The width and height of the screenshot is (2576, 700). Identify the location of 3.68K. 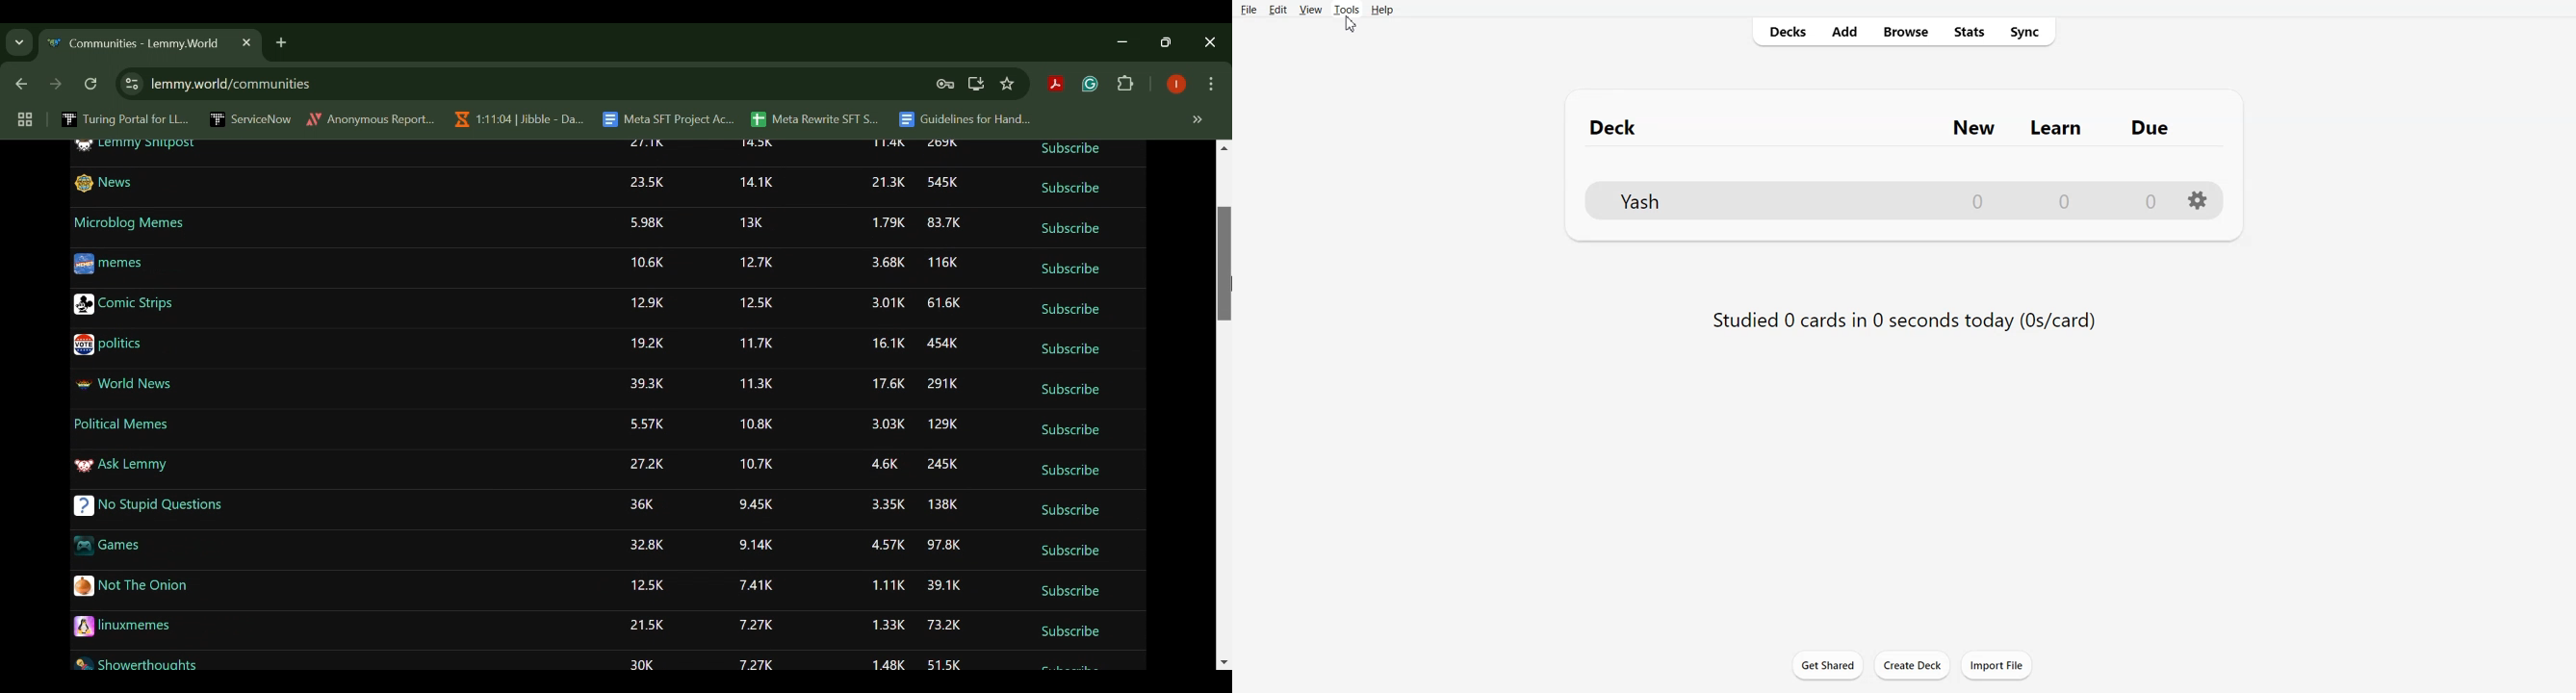
(881, 262).